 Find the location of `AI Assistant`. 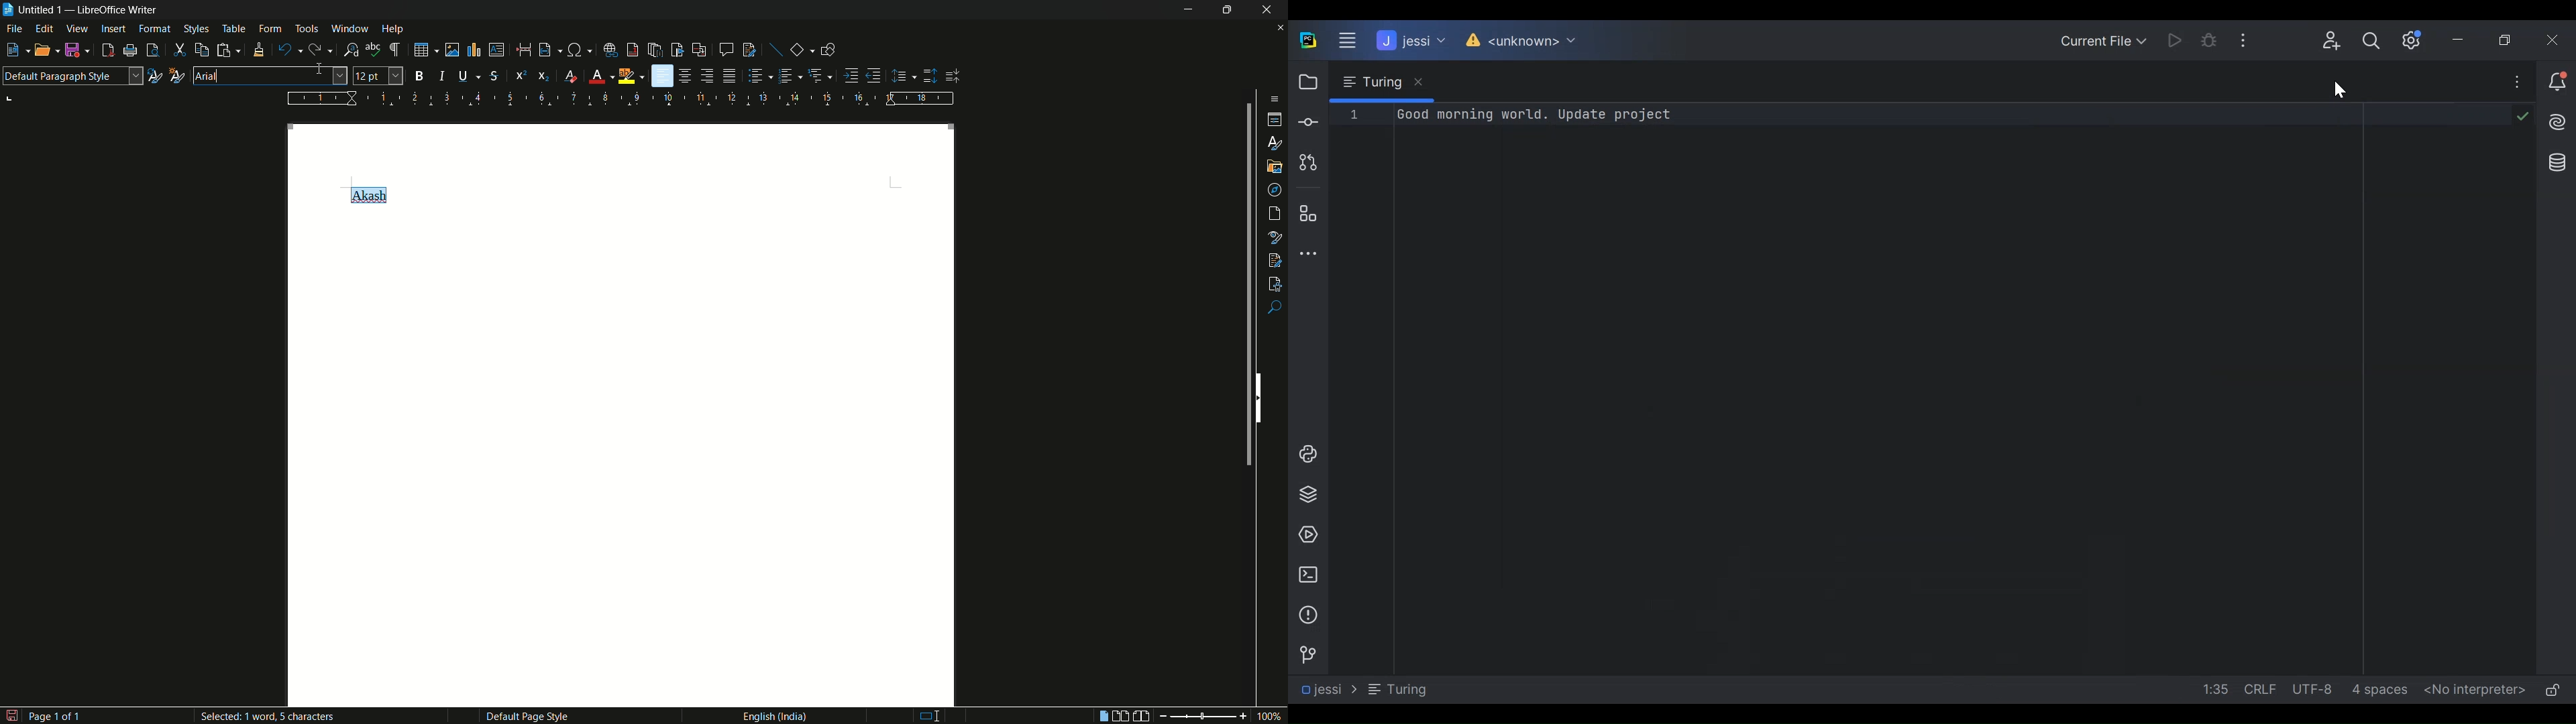

AI Assistant is located at coordinates (2560, 123).